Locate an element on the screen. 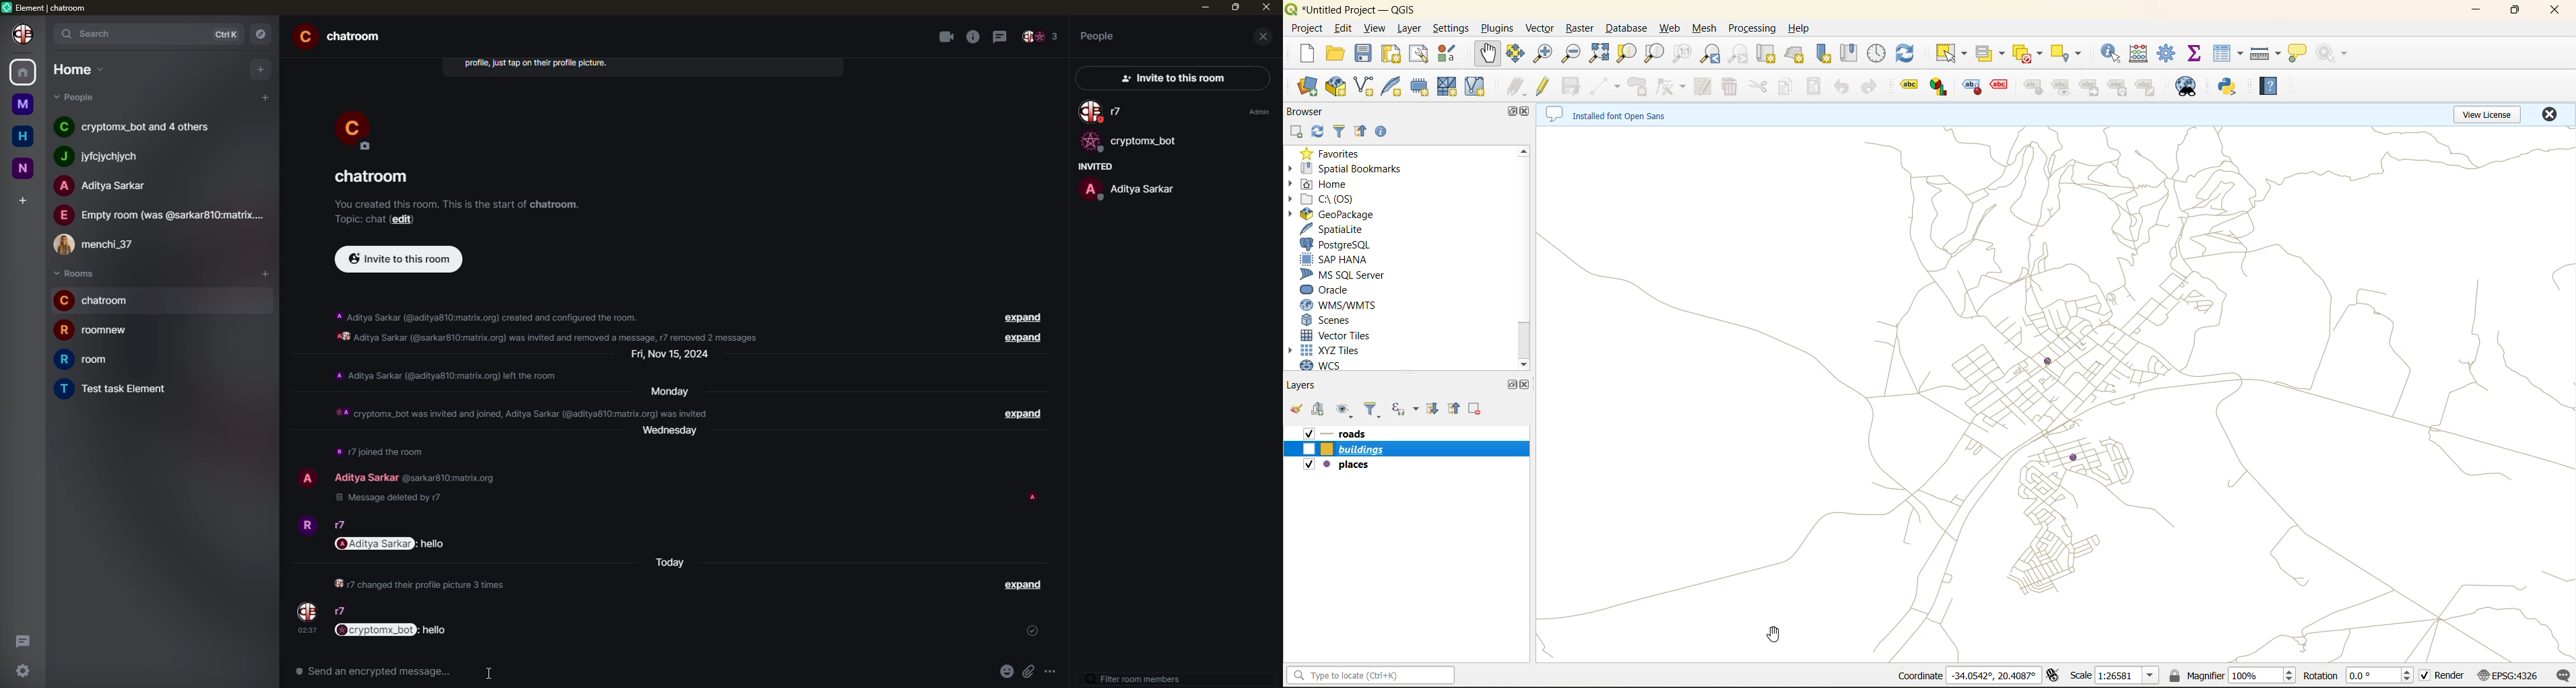 Image resolution: width=2576 pixels, height=700 pixels. home is located at coordinates (25, 137).